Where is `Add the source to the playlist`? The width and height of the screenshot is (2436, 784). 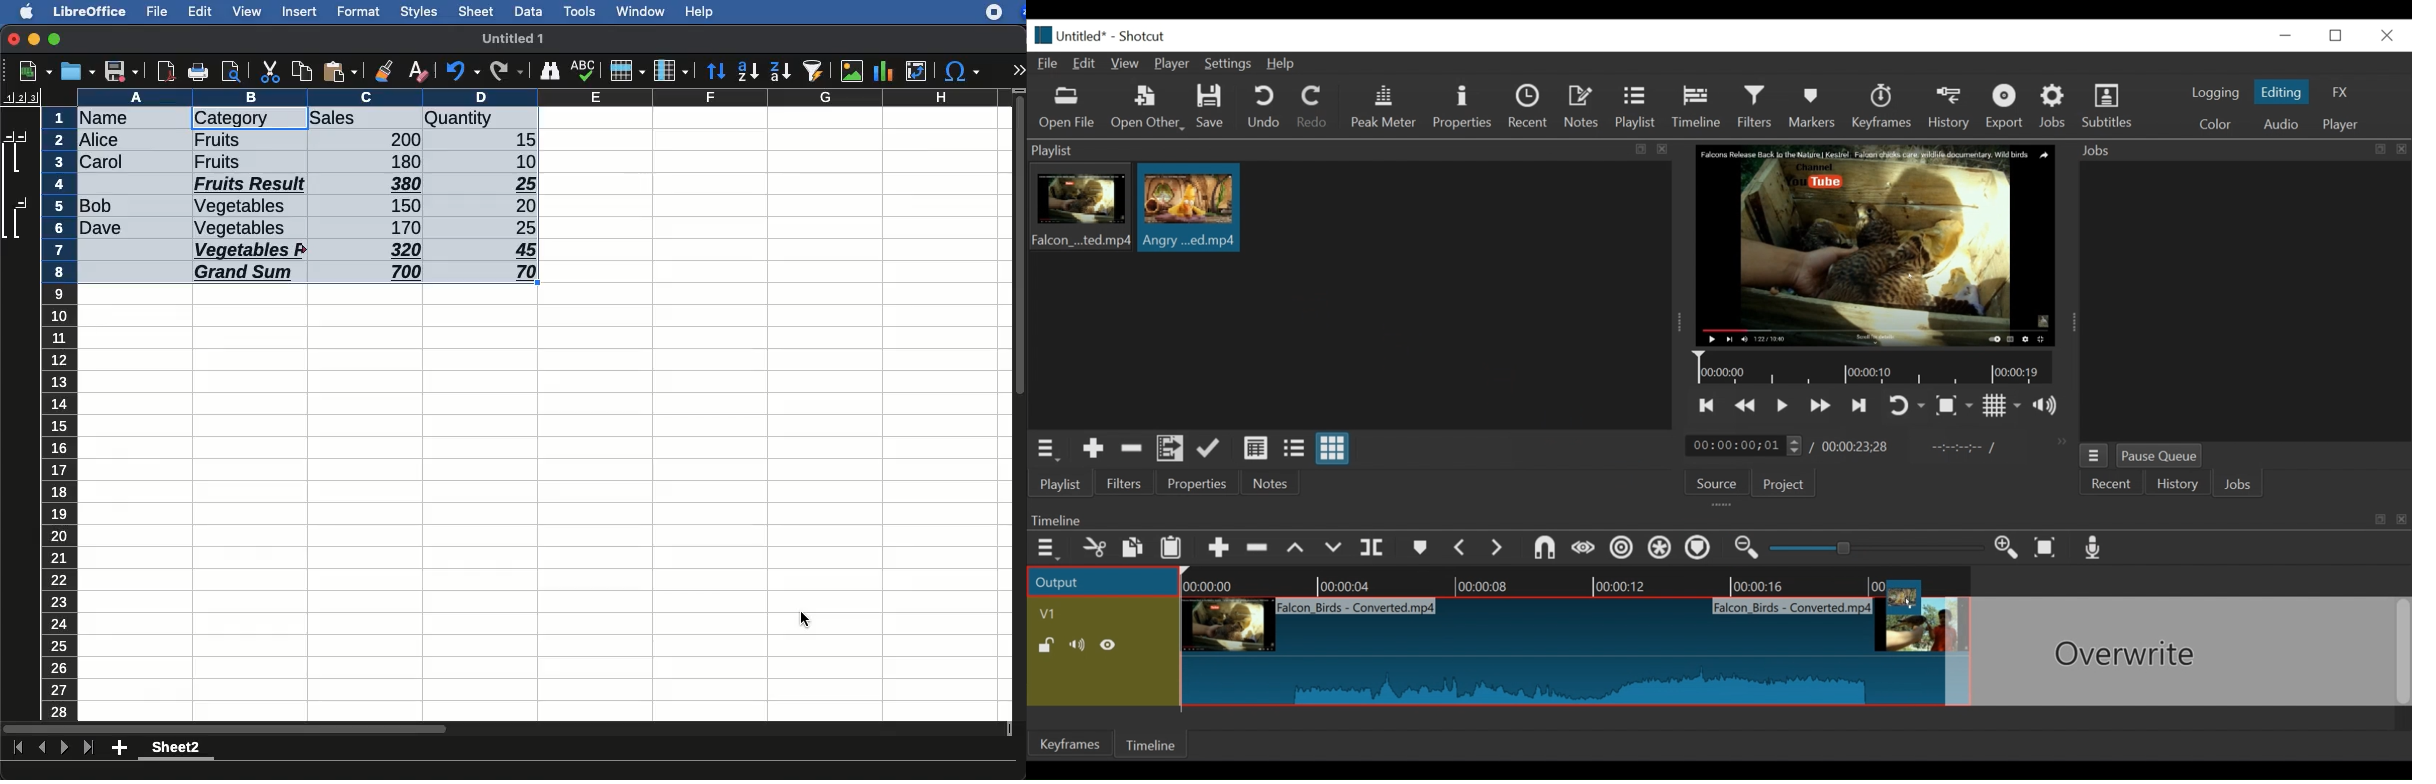 Add the source to the playlist is located at coordinates (1092, 451).